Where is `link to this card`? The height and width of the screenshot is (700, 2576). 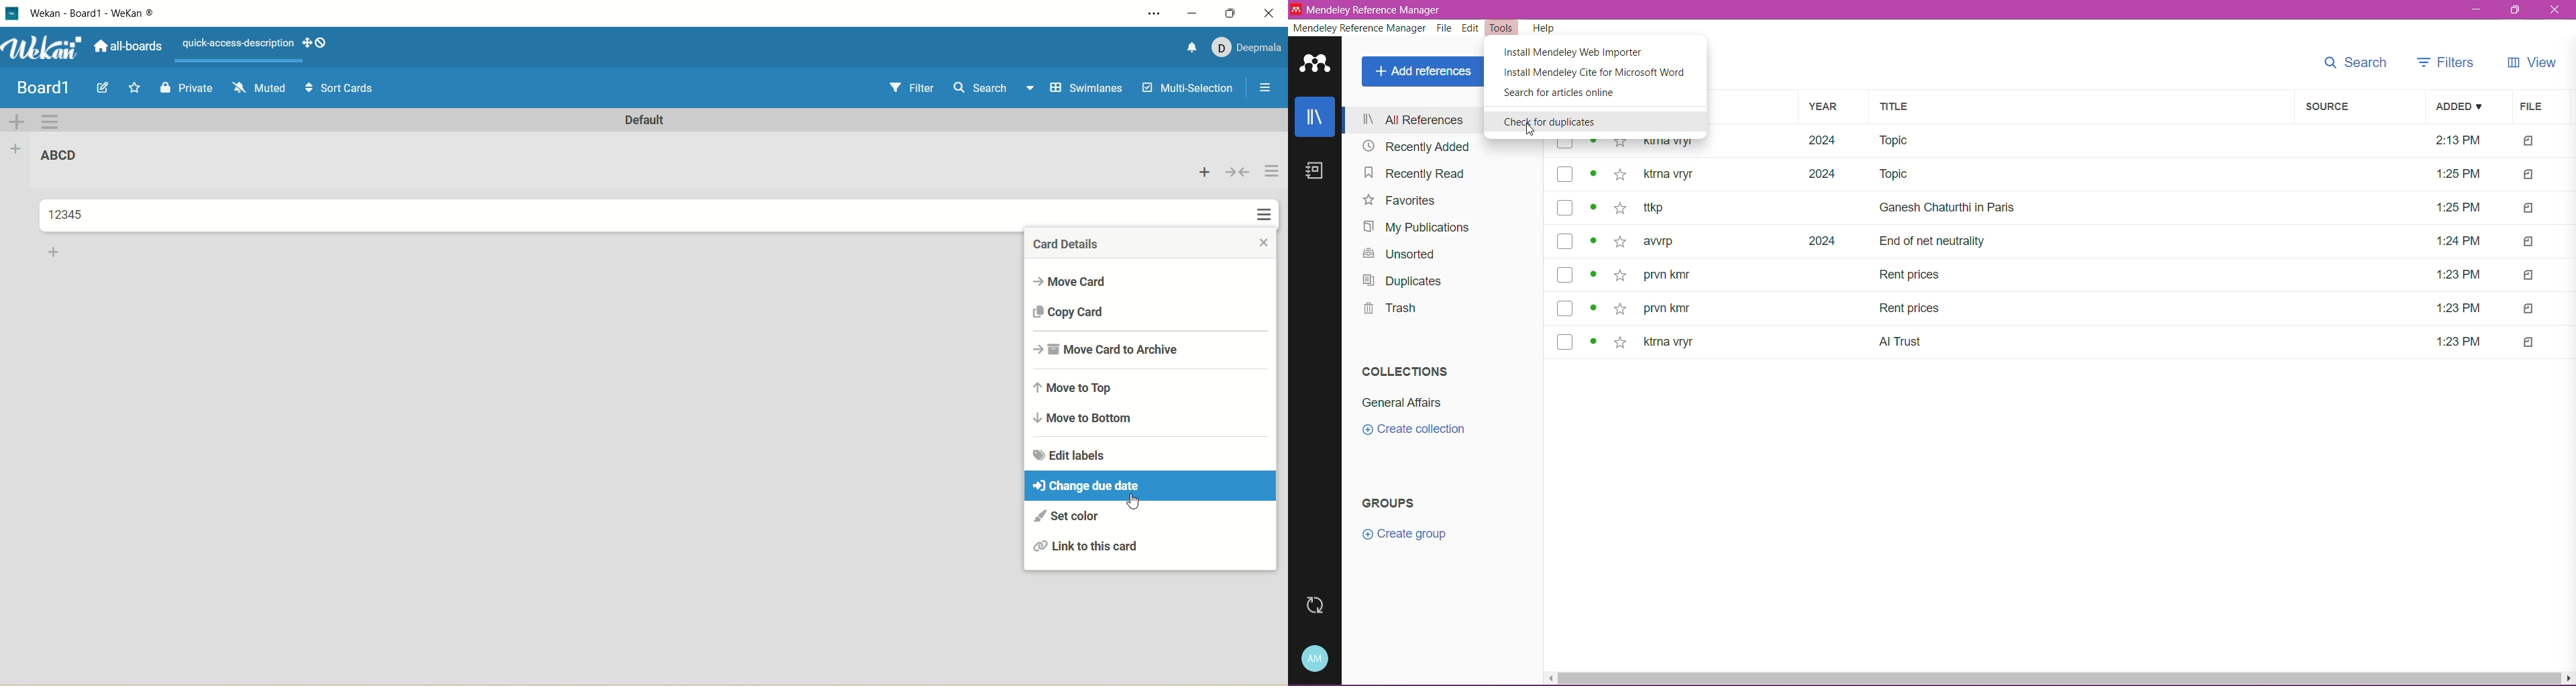
link to this card is located at coordinates (1089, 548).